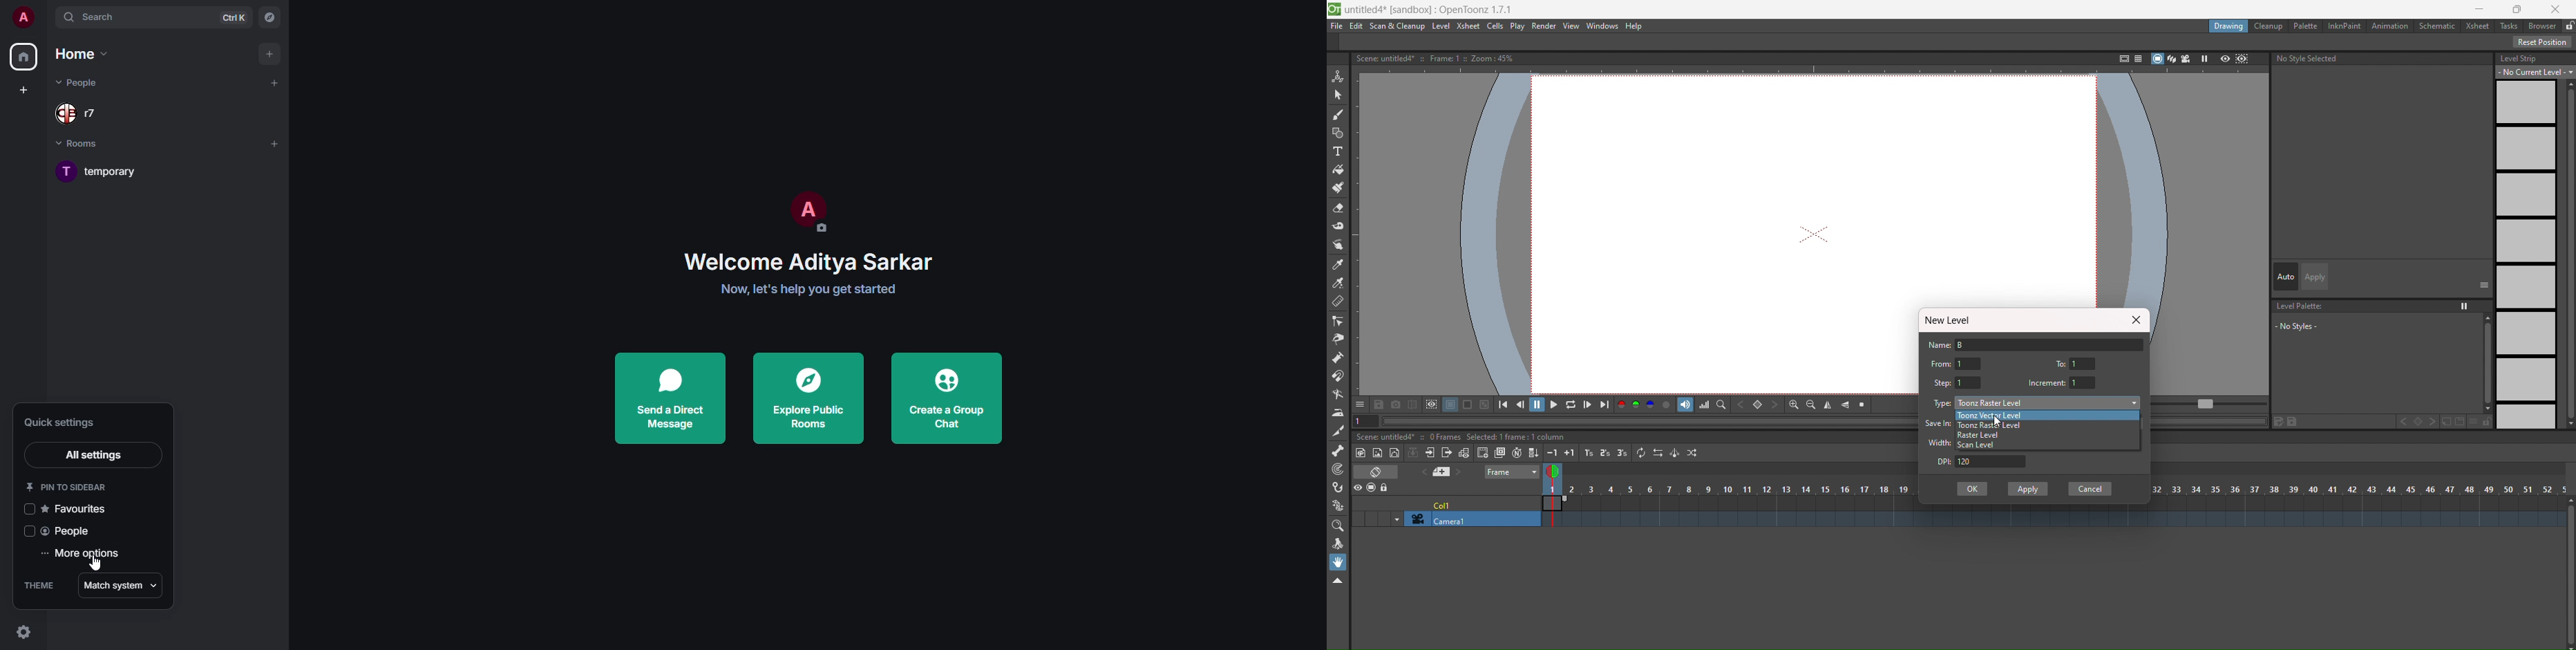 This screenshot has width=2576, height=672. I want to click on xsheet, so click(2475, 25).